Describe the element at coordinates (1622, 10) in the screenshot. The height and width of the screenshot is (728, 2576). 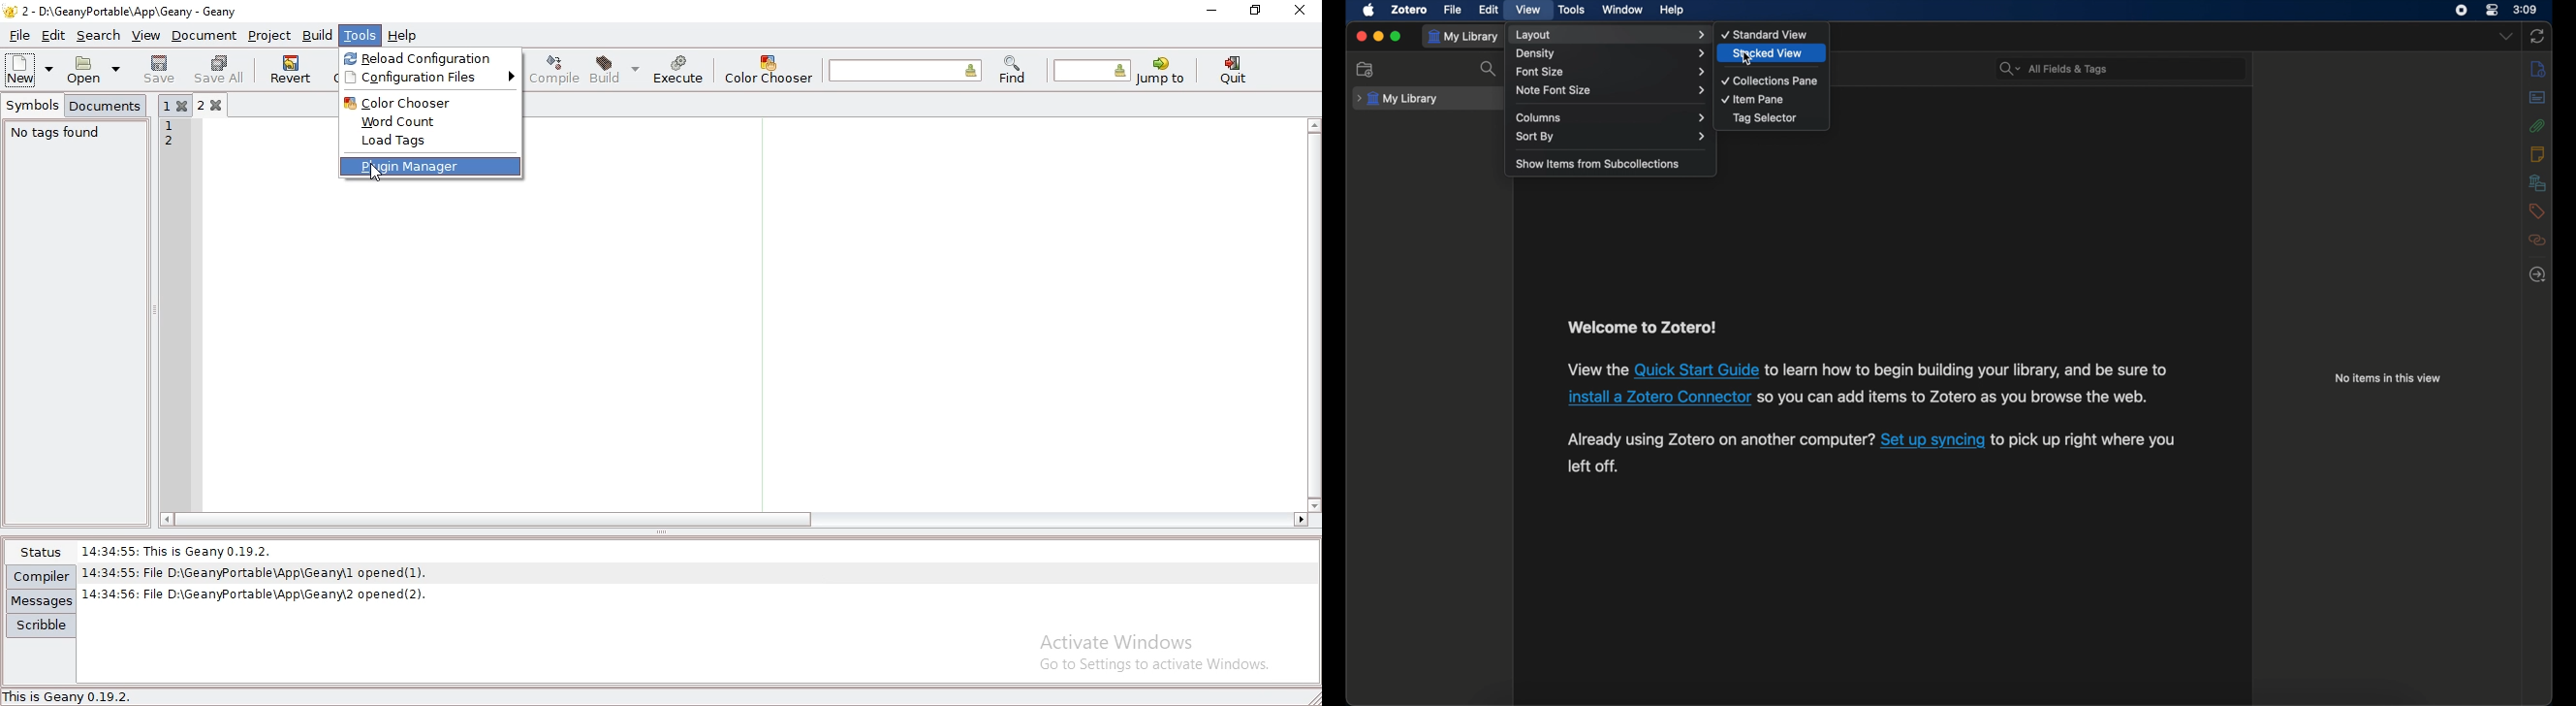
I see `window` at that location.